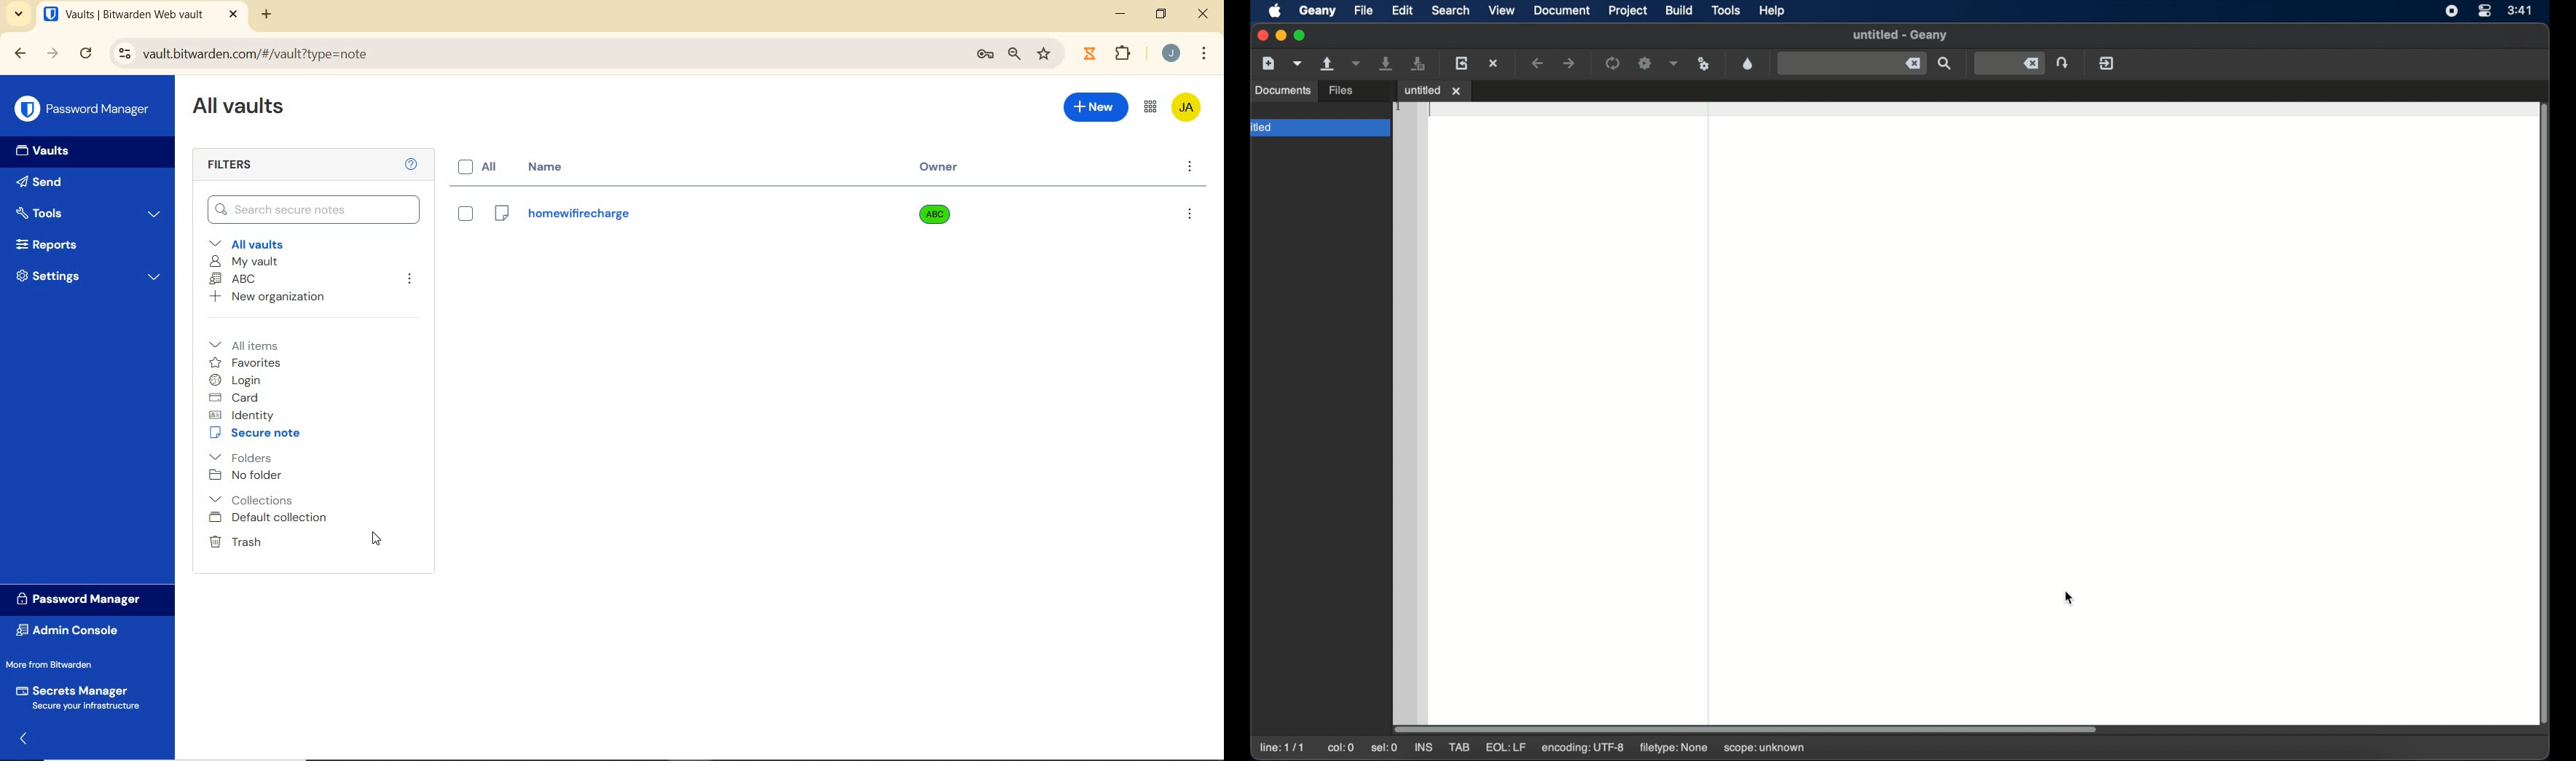 The height and width of the screenshot is (784, 2576). What do you see at coordinates (270, 518) in the screenshot?
I see `Default collection` at bounding box center [270, 518].